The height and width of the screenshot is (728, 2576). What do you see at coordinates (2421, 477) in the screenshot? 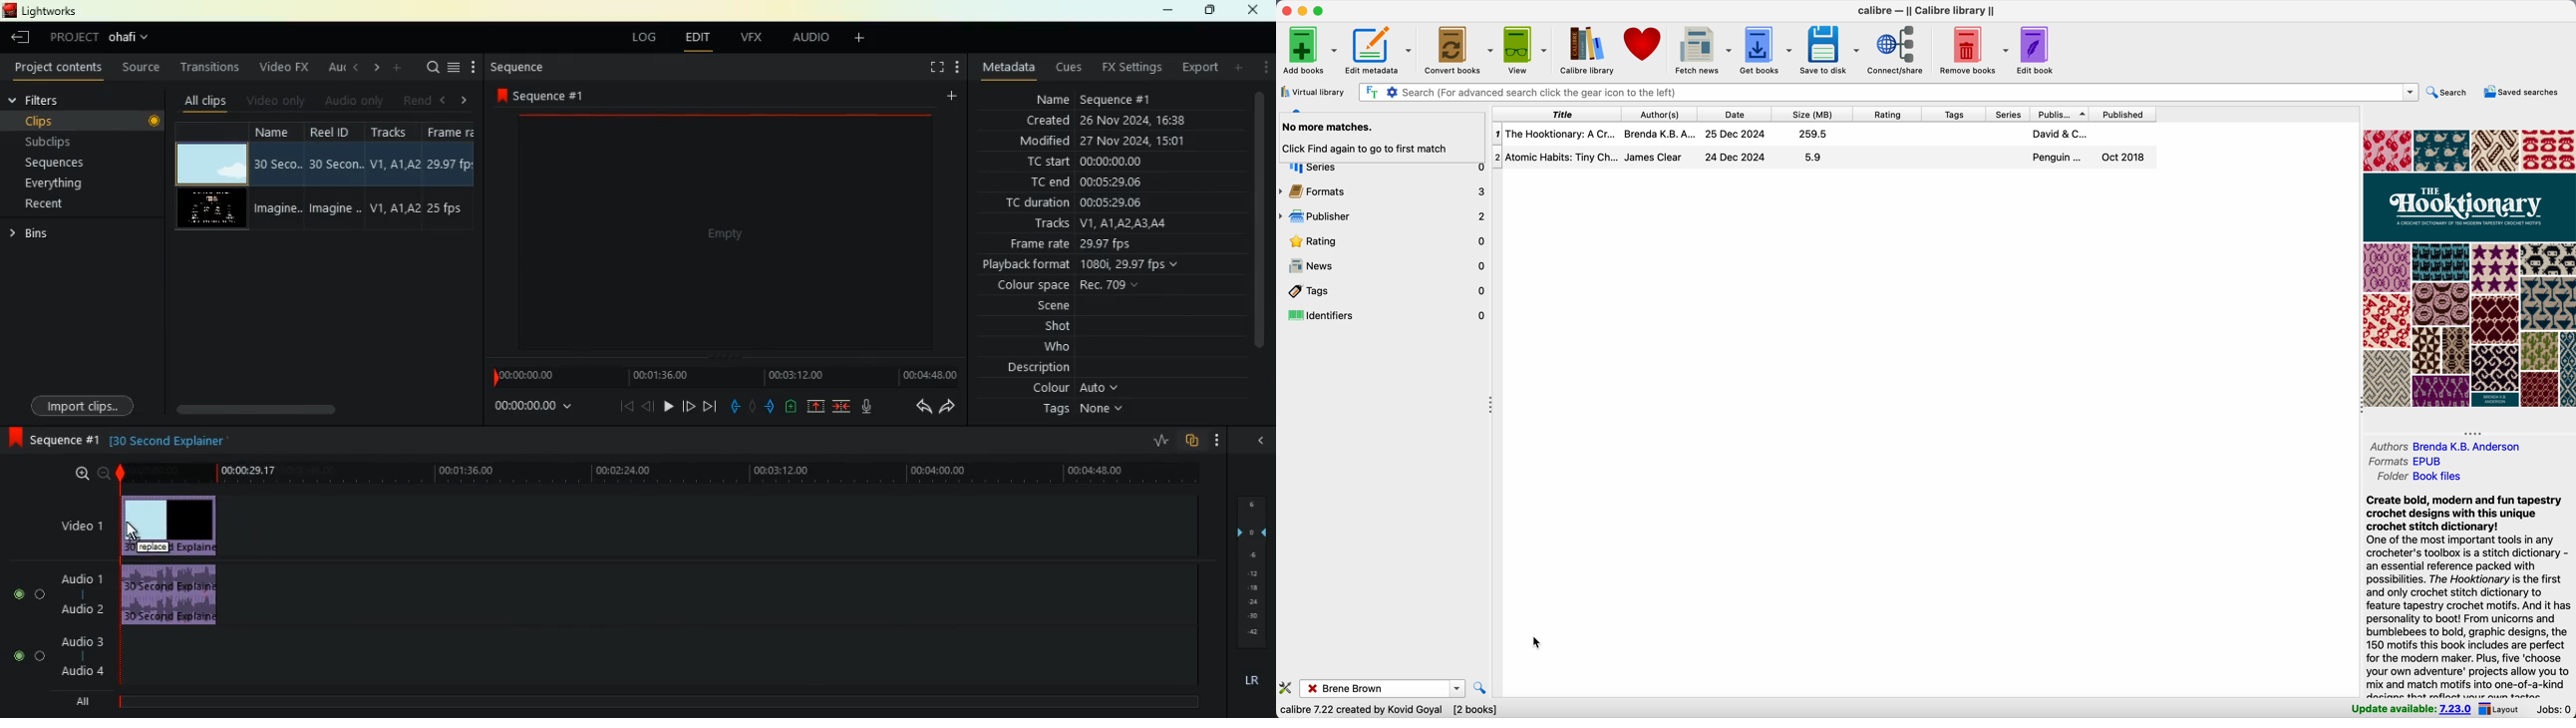
I see `folder` at bounding box center [2421, 477].